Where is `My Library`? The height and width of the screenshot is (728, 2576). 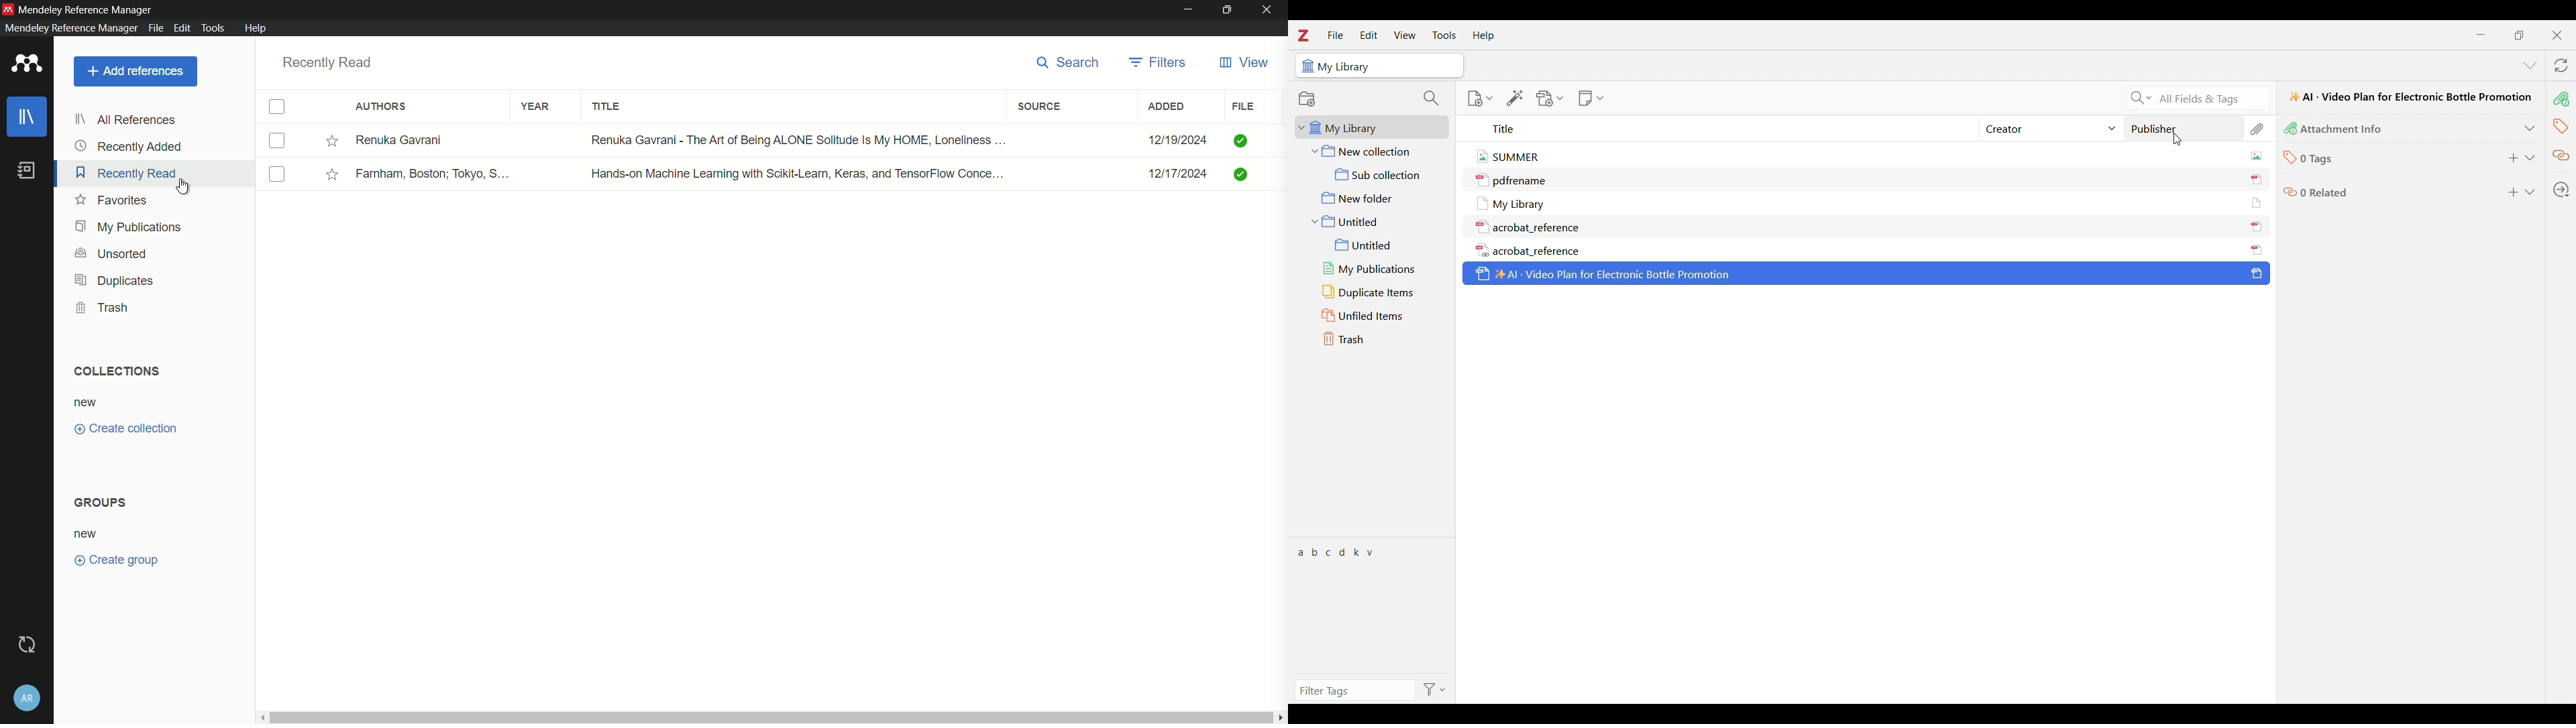
My Library is located at coordinates (1348, 66).